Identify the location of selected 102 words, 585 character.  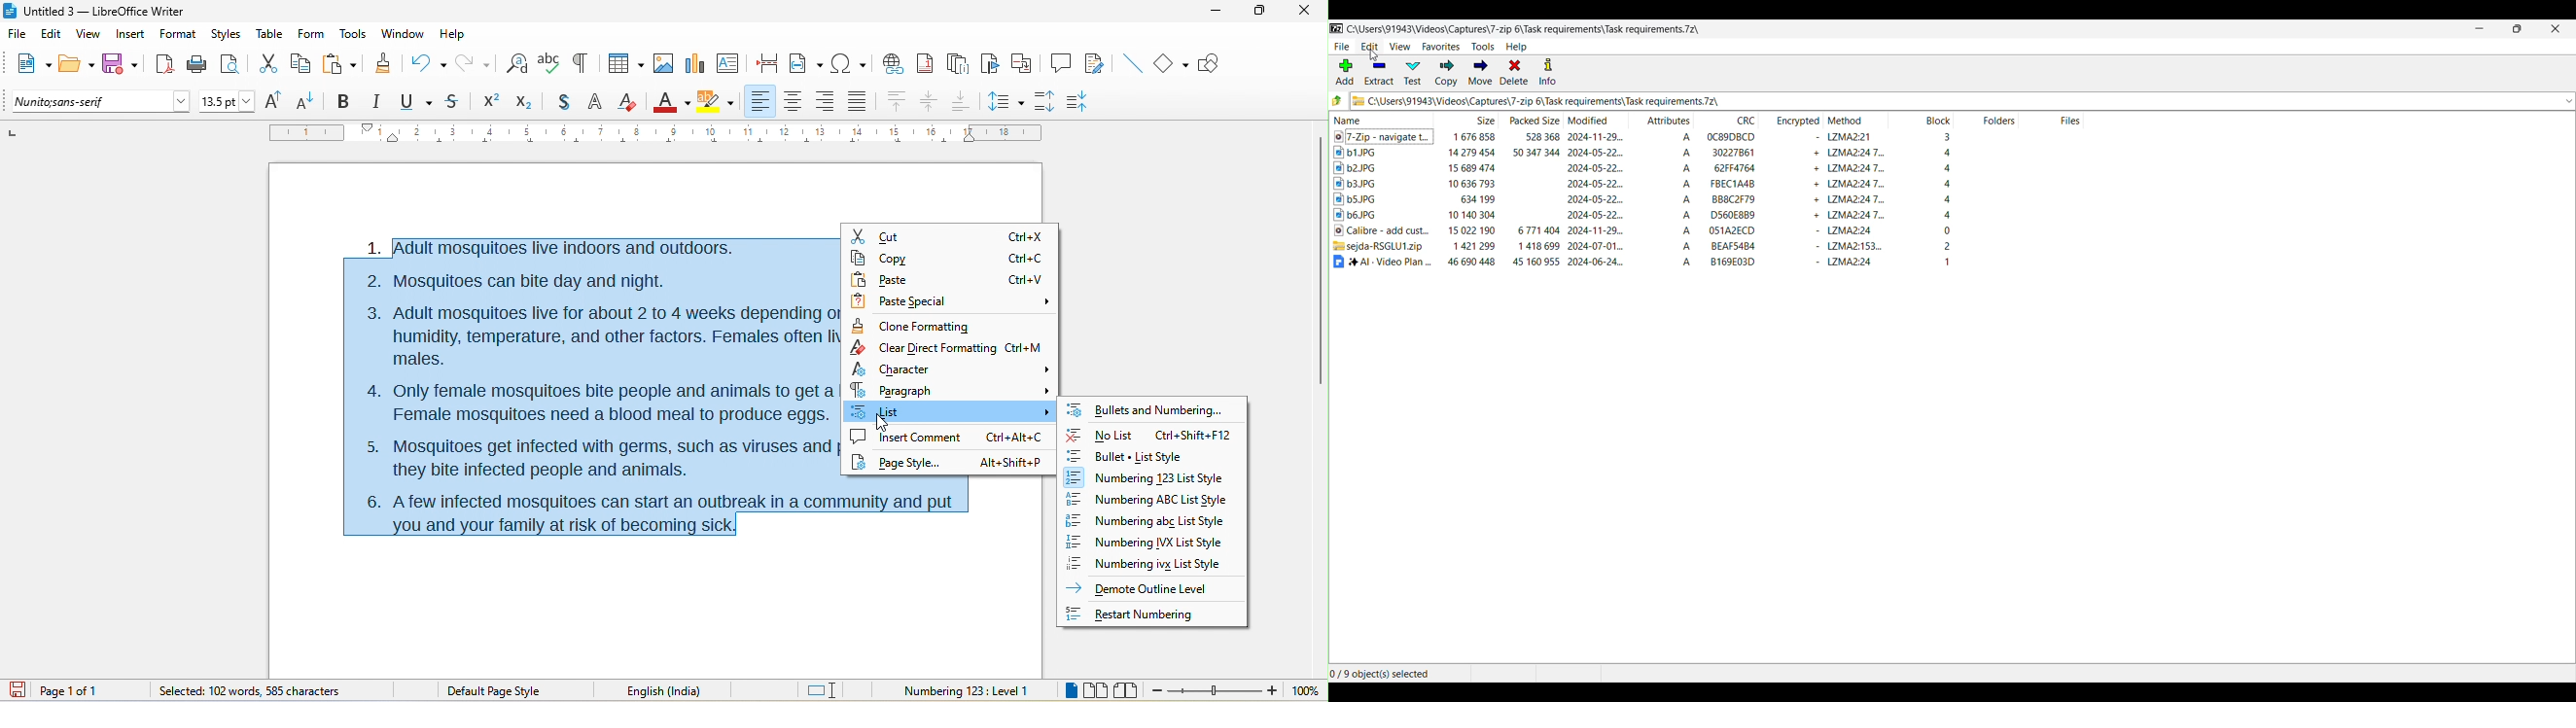
(250, 690).